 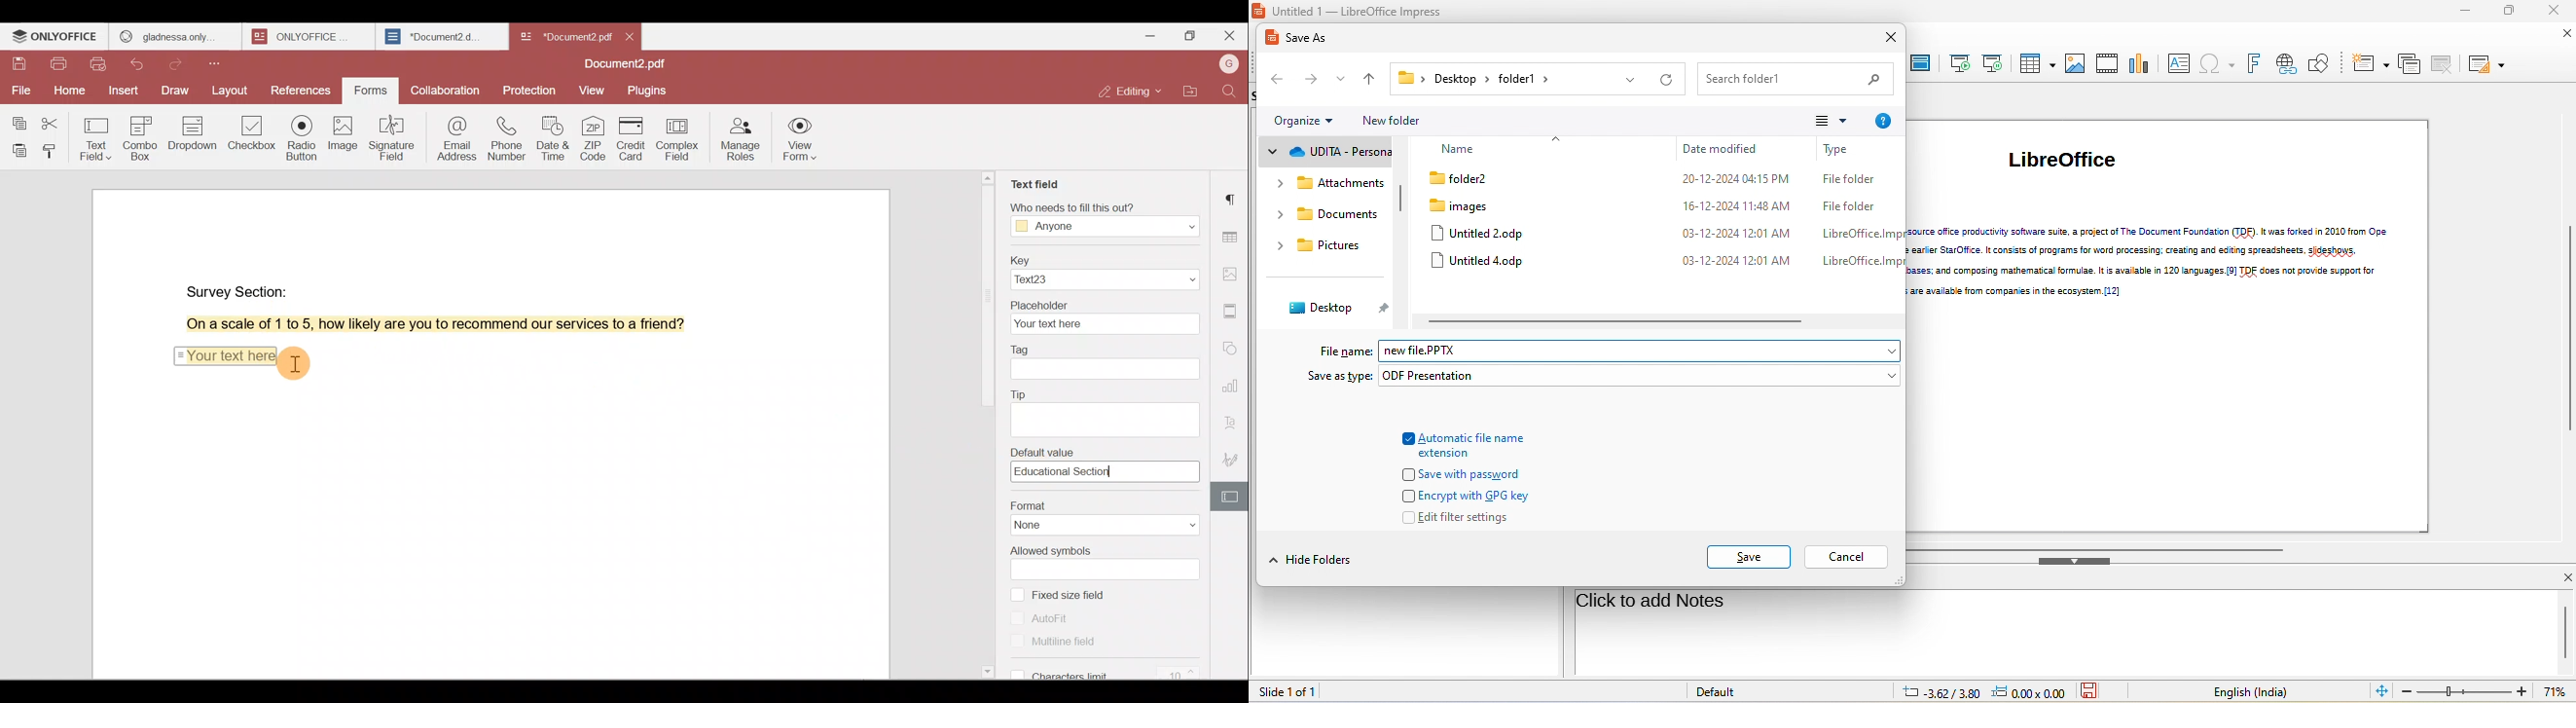 I want to click on new slide, so click(x=2372, y=64).